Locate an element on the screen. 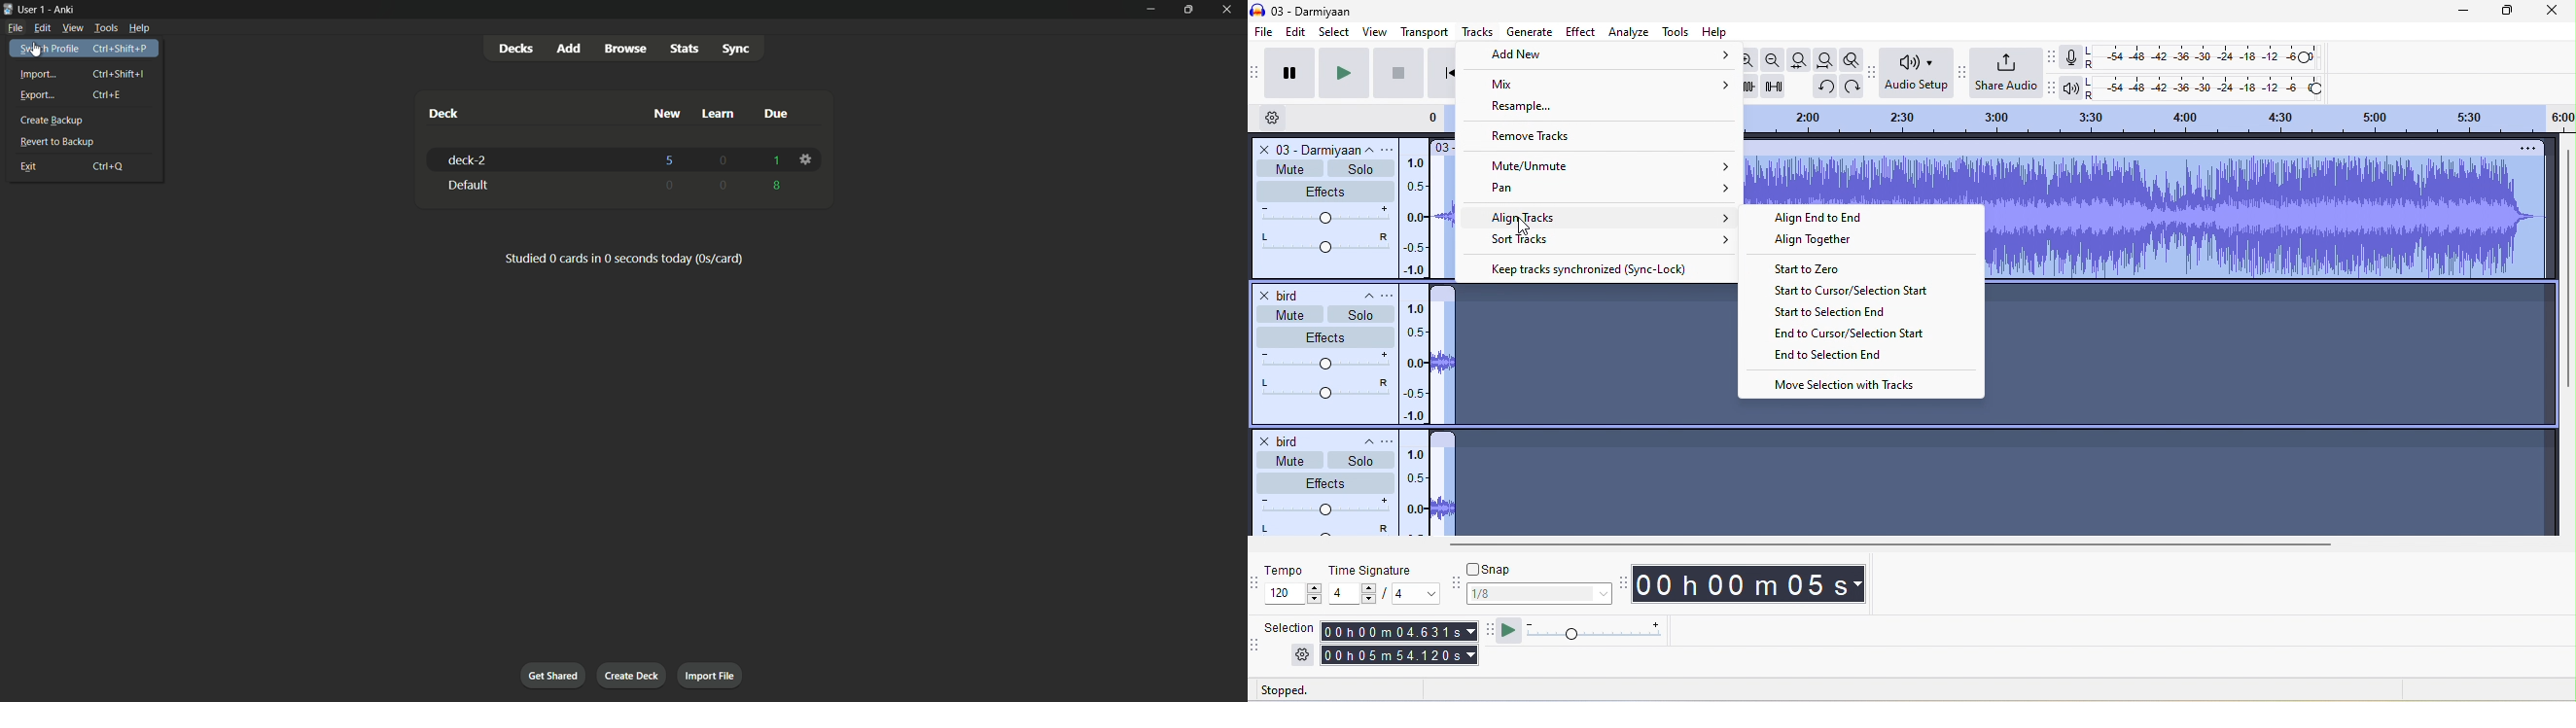  redo is located at coordinates (1853, 86).